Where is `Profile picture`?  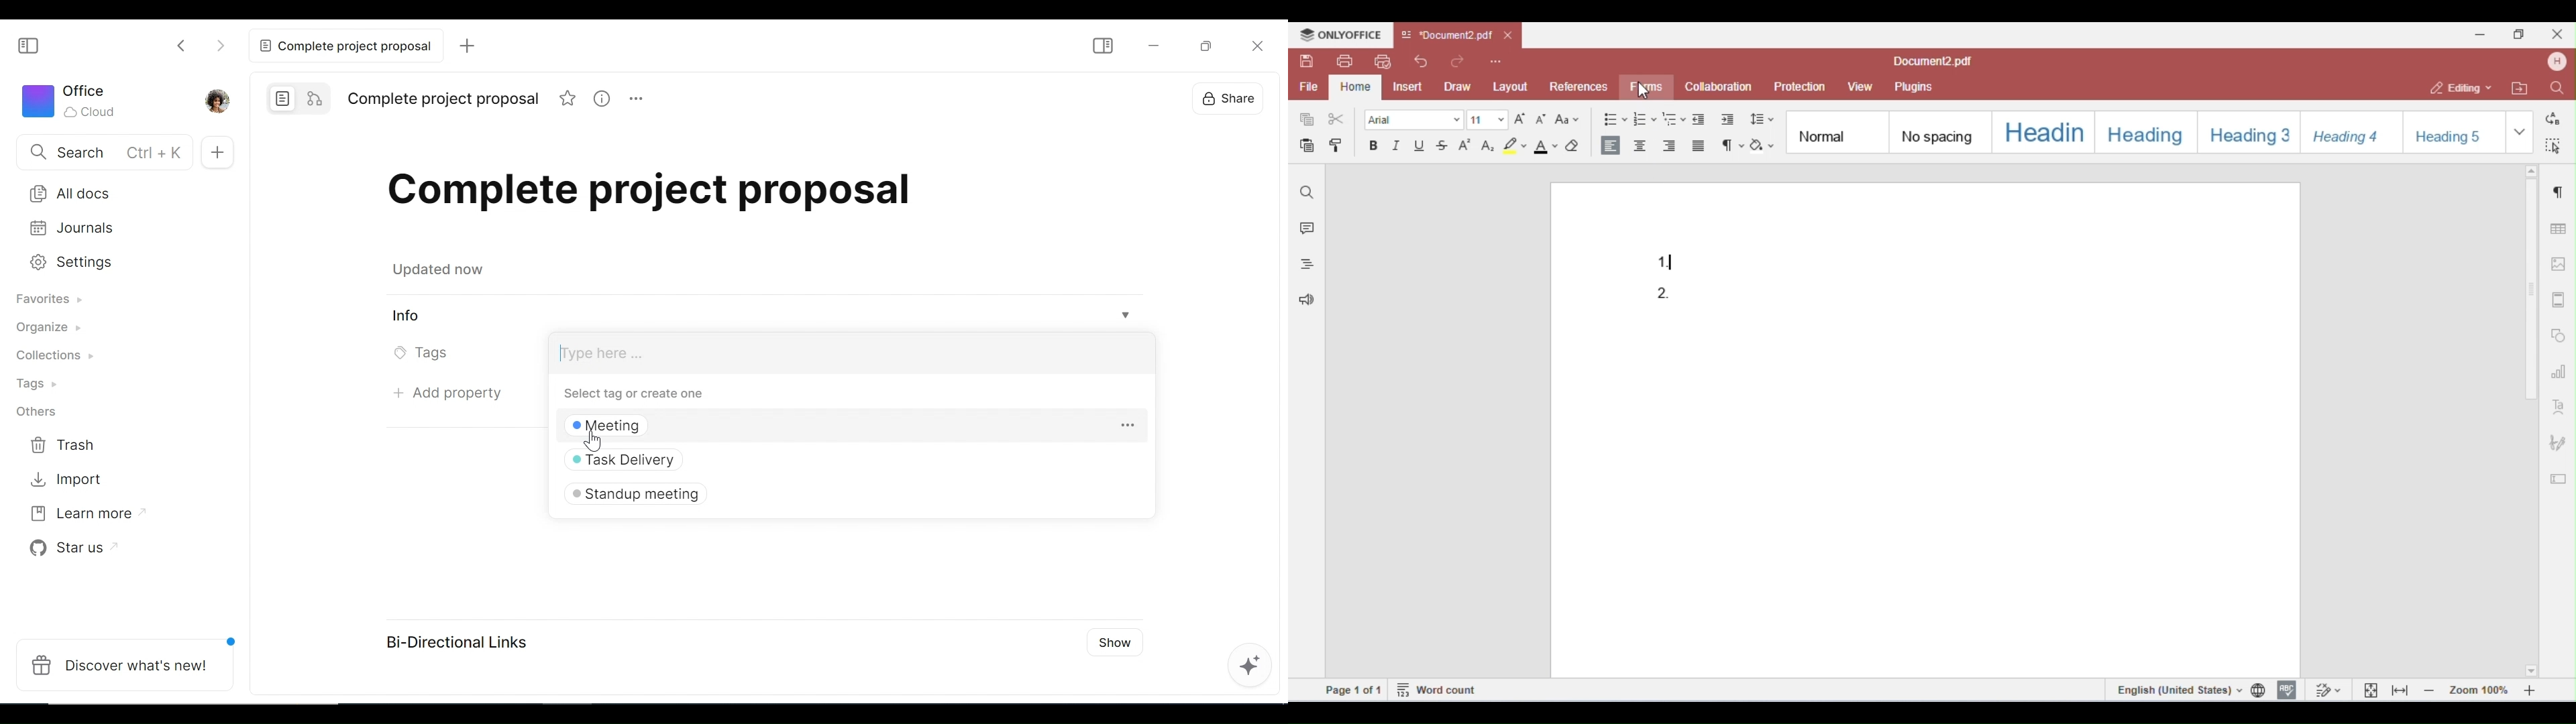
Profile picture is located at coordinates (218, 100).